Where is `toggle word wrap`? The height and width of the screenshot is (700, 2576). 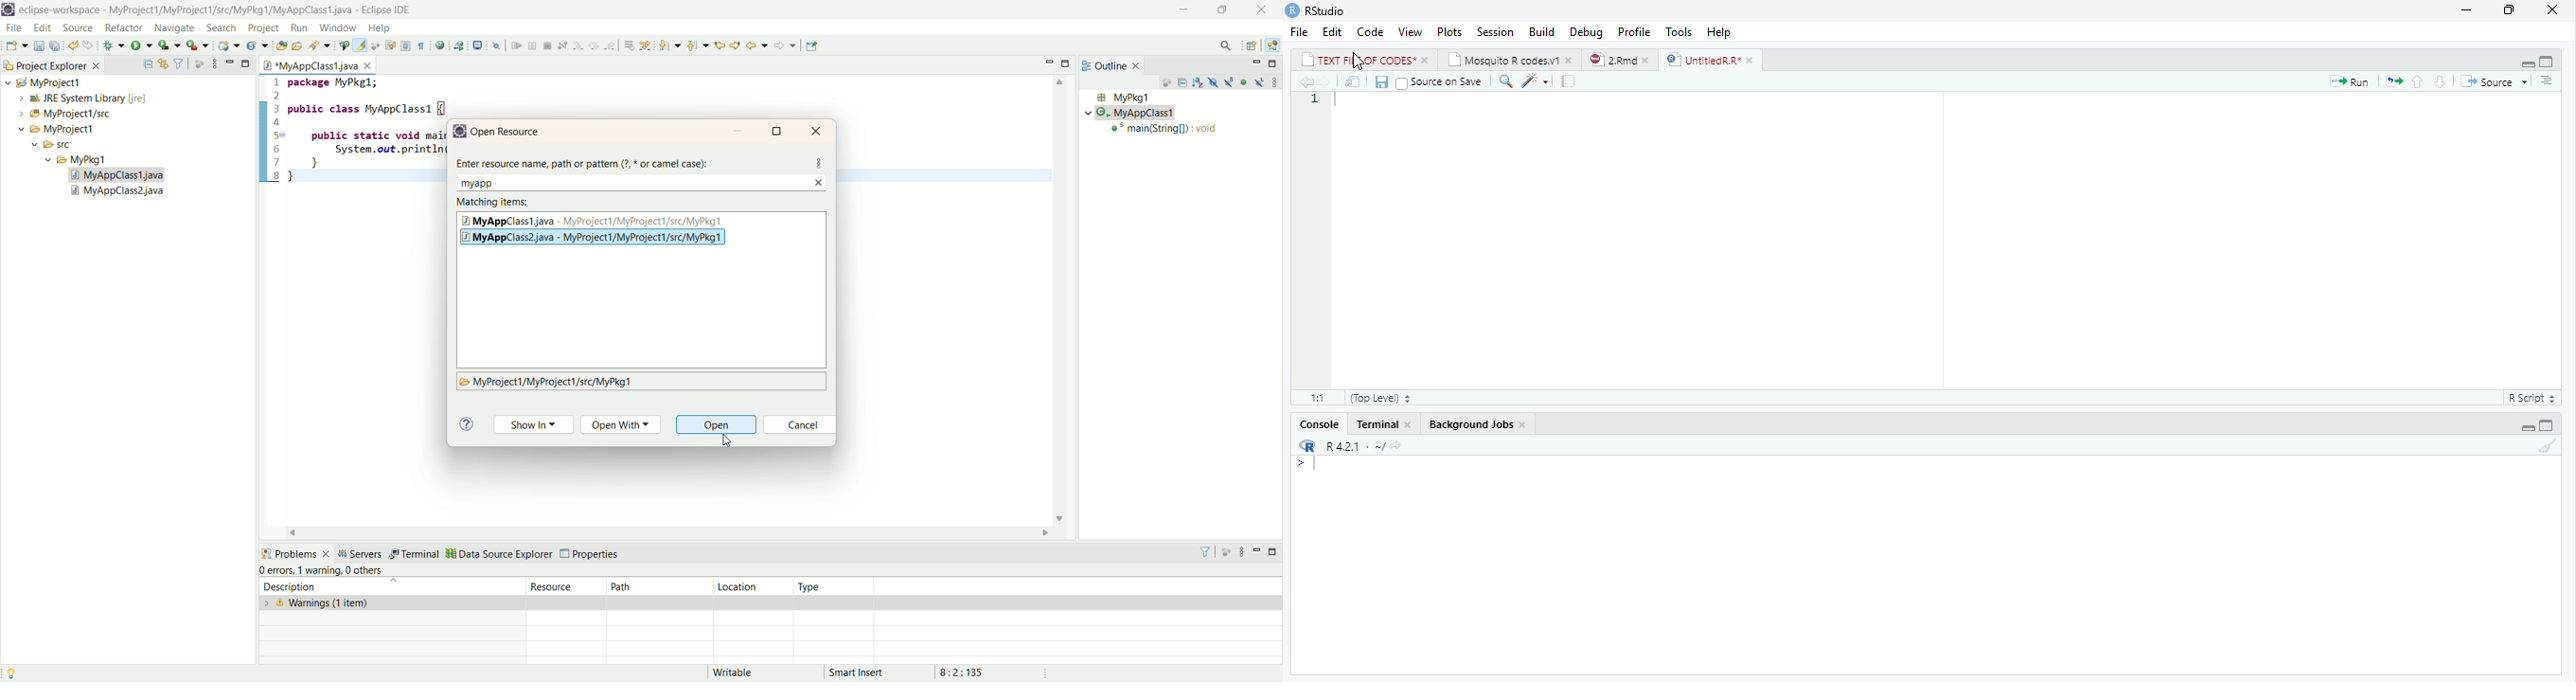
toggle word wrap is located at coordinates (396, 45).